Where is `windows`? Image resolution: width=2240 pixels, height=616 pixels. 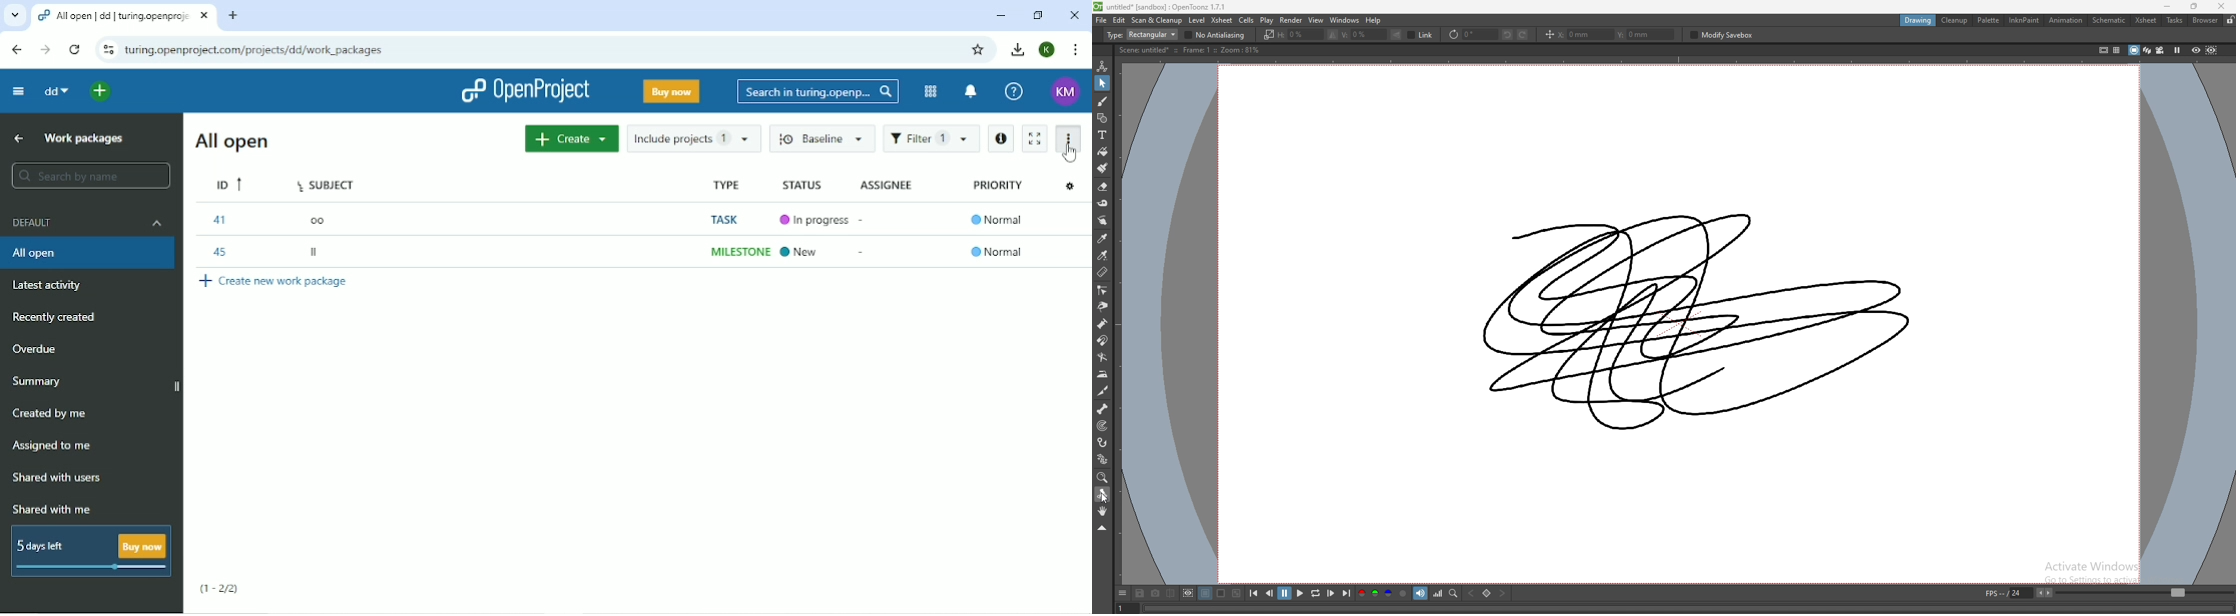 windows is located at coordinates (1344, 20).